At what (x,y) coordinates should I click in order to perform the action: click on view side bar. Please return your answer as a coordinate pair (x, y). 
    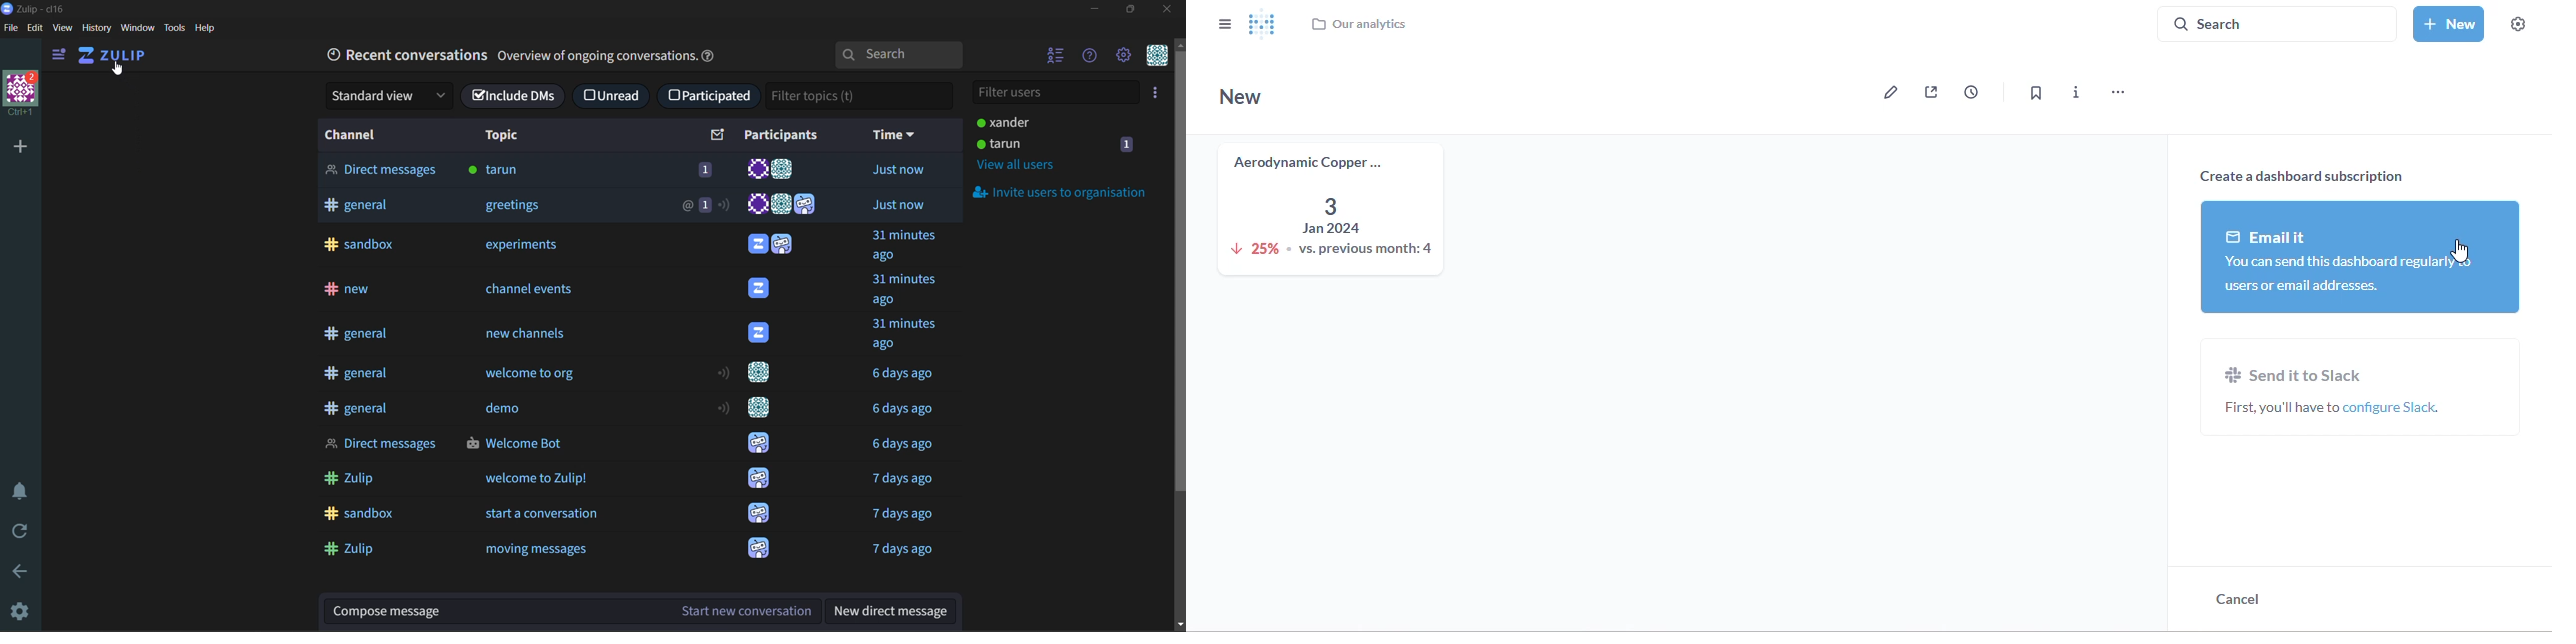
    Looking at the image, I should click on (59, 56).